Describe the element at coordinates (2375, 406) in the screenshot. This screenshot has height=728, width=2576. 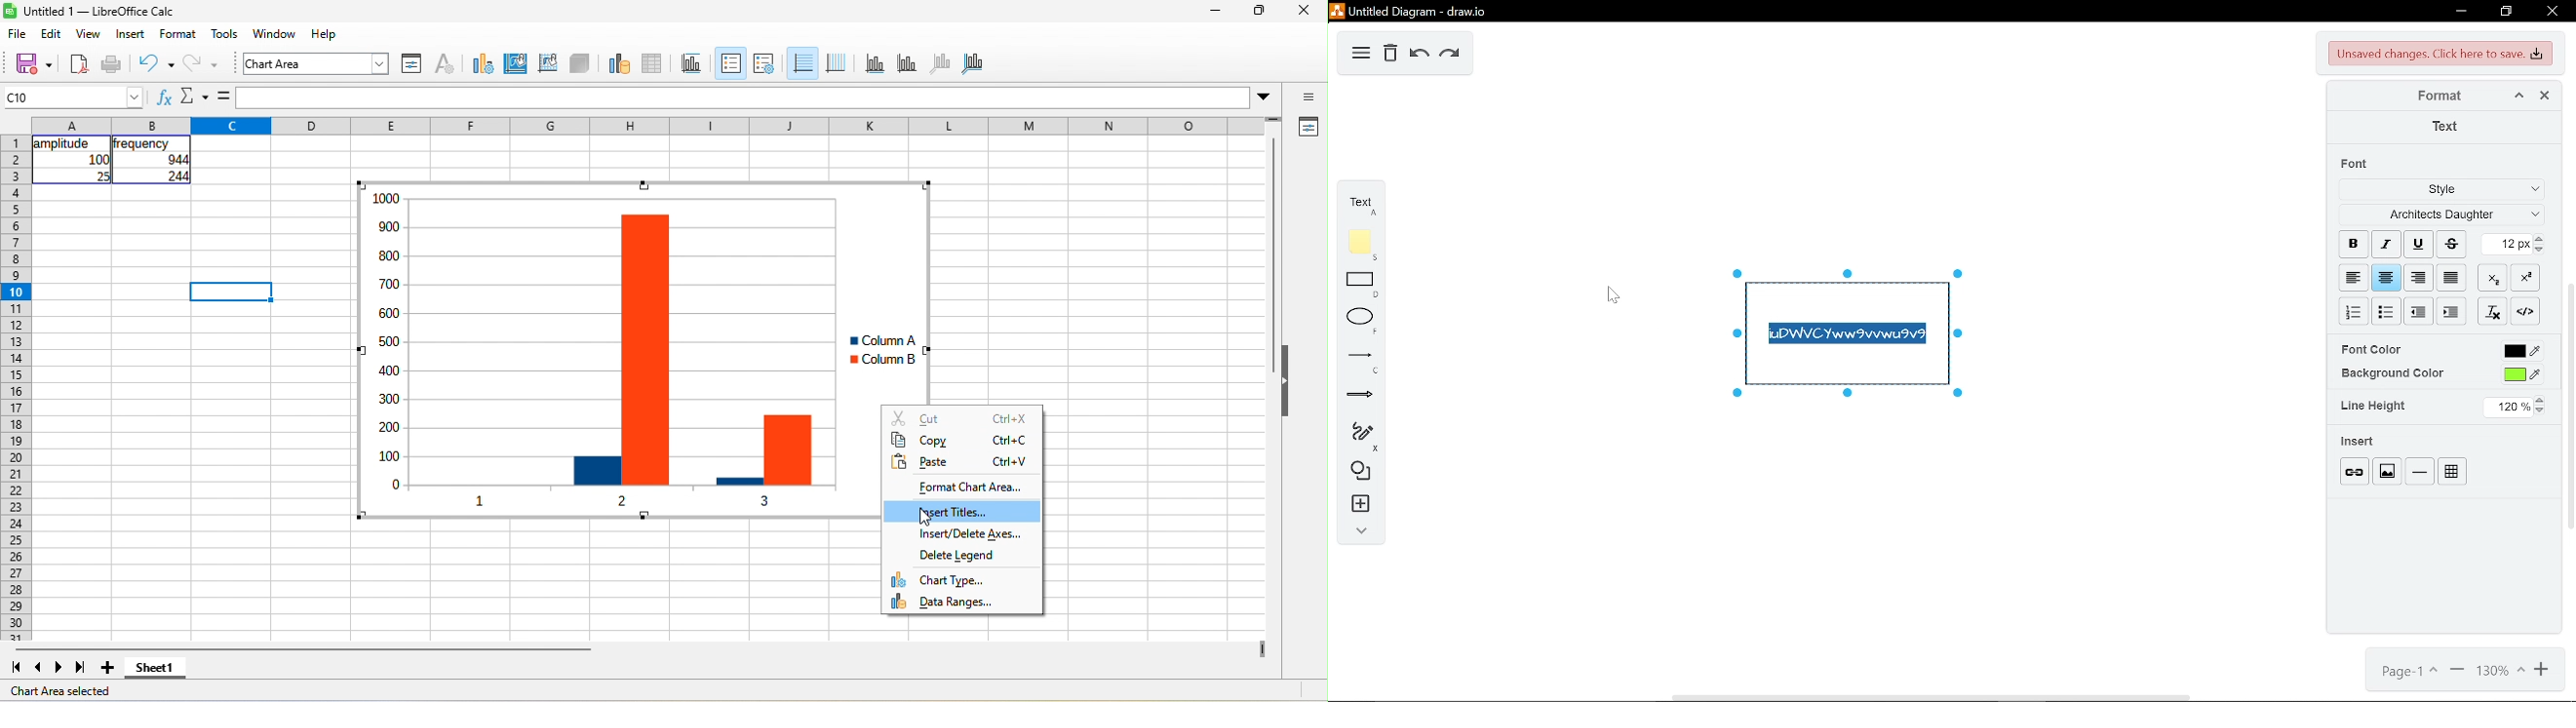
I see `line highlight` at that location.